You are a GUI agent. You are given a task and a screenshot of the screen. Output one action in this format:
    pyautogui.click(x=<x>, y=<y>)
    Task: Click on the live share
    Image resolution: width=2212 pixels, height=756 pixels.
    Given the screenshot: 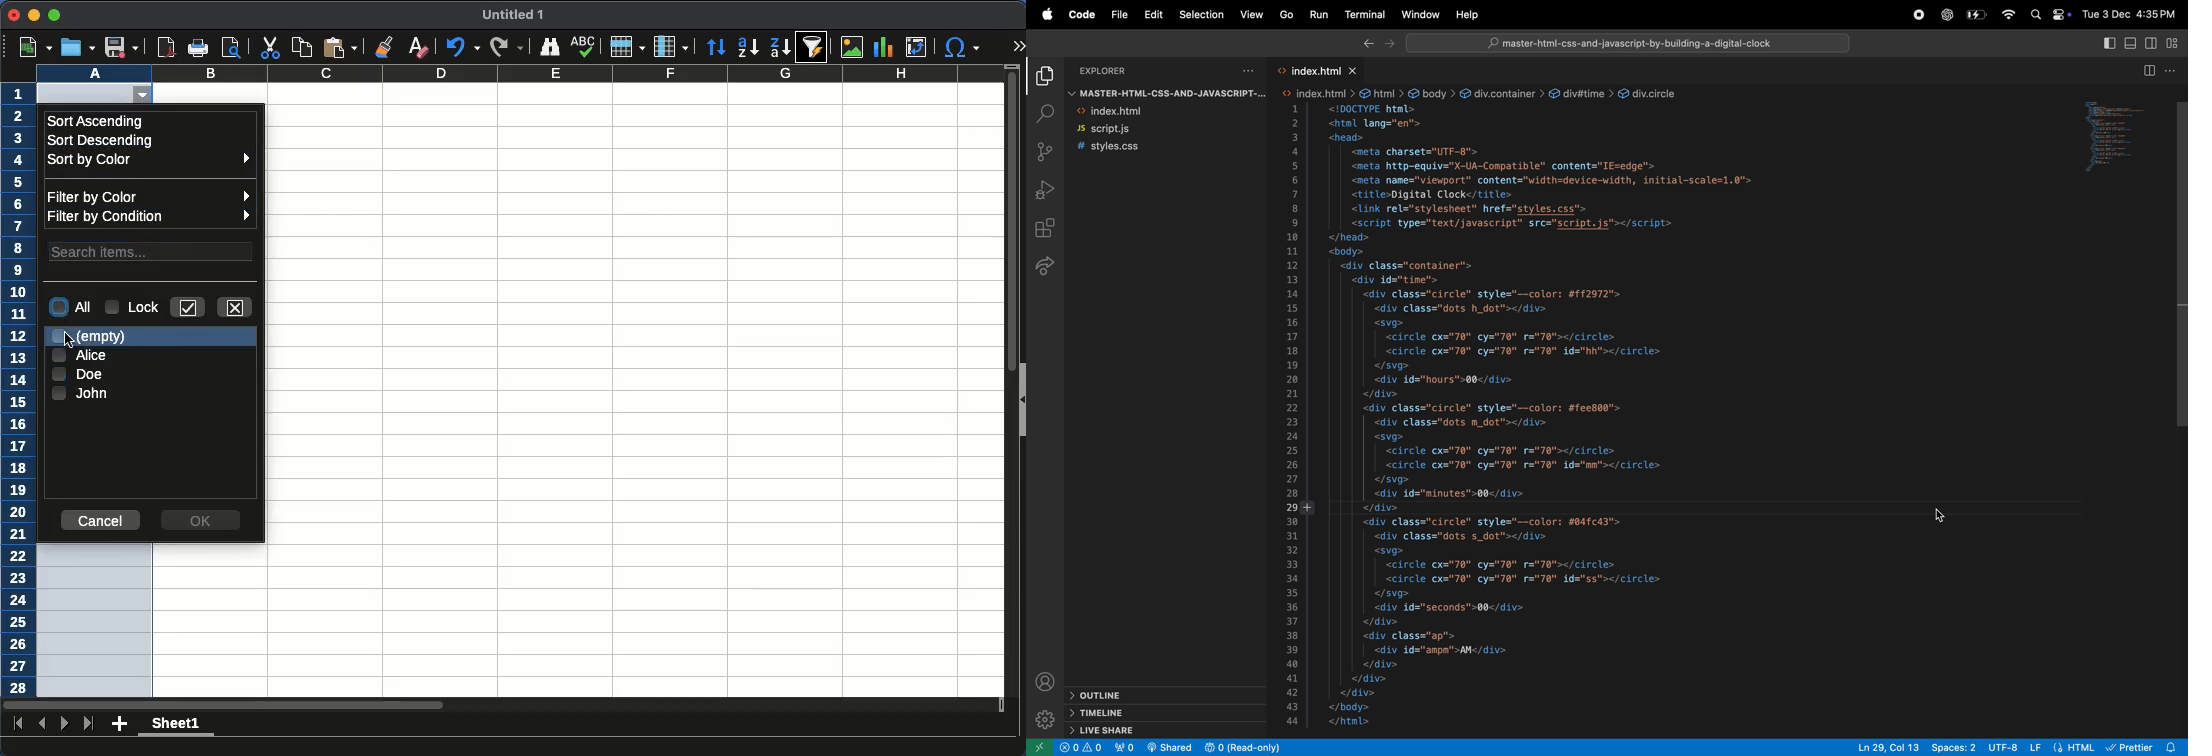 What is the action you would take?
    pyautogui.click(x=1154, y=730)
    